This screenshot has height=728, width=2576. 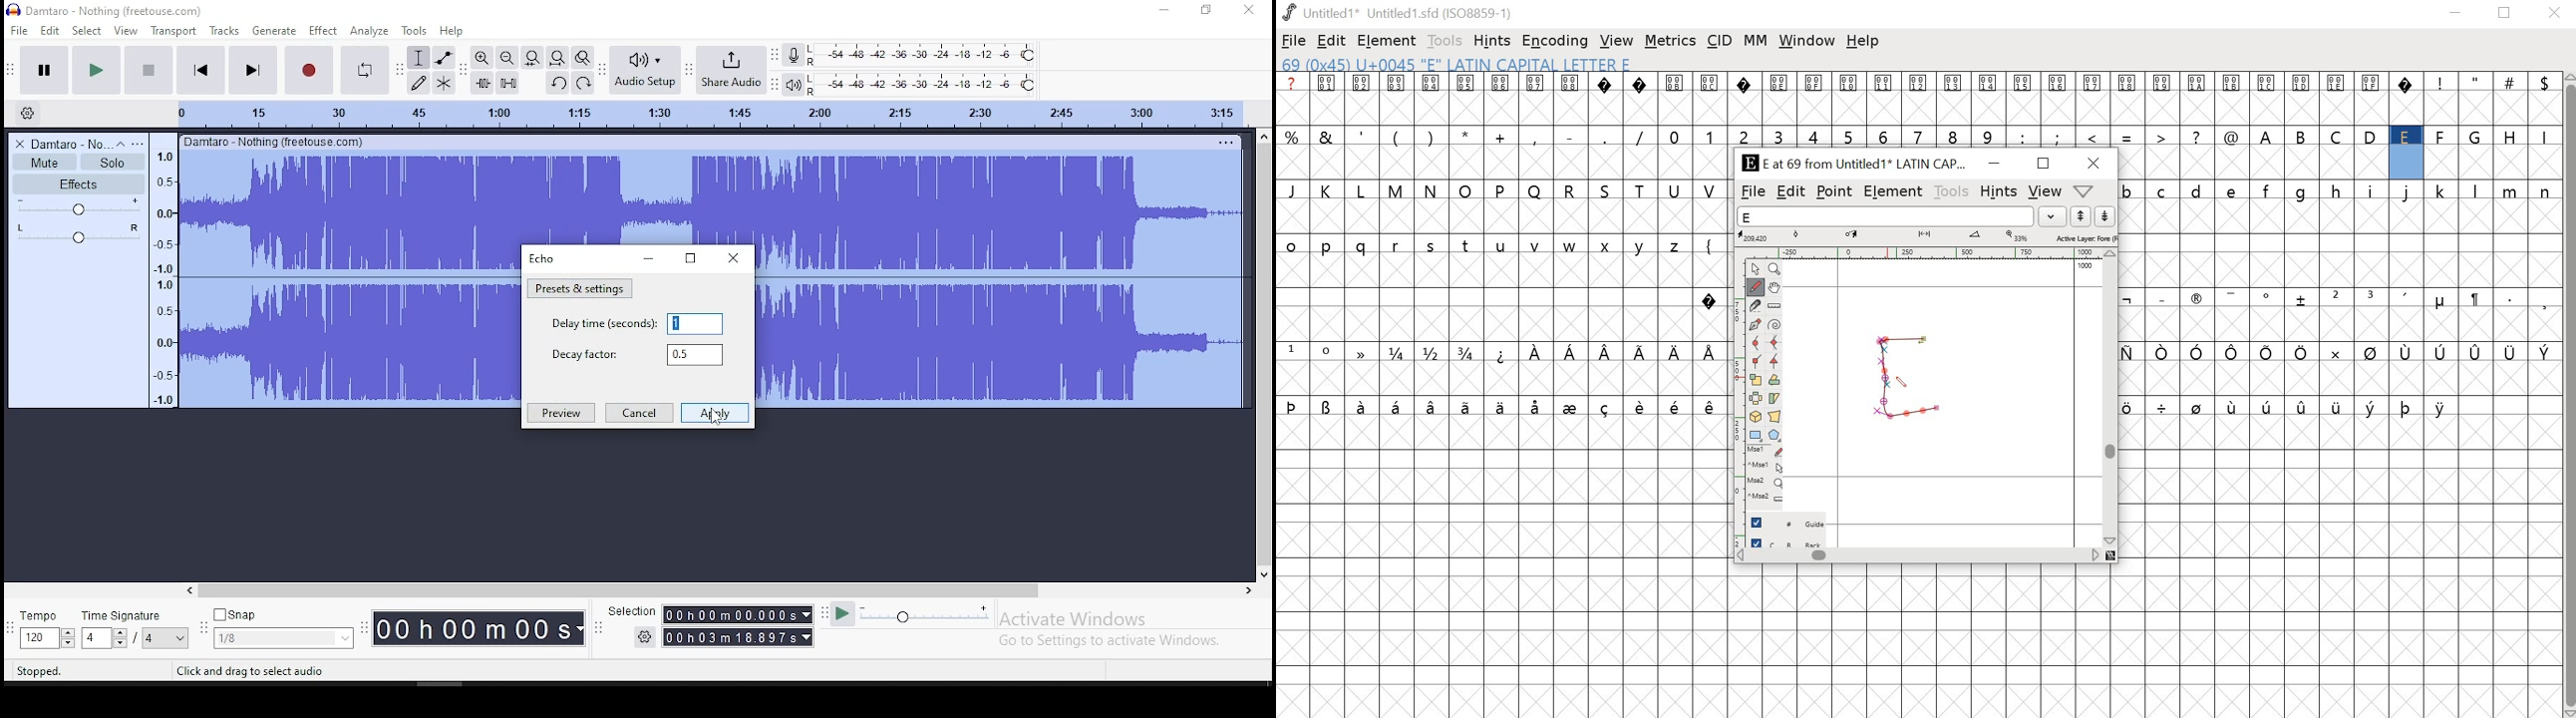 What do you see at coordinates (1904, 377) in the screenshot?
I see `PEN` at bounding box center [1904, 377].